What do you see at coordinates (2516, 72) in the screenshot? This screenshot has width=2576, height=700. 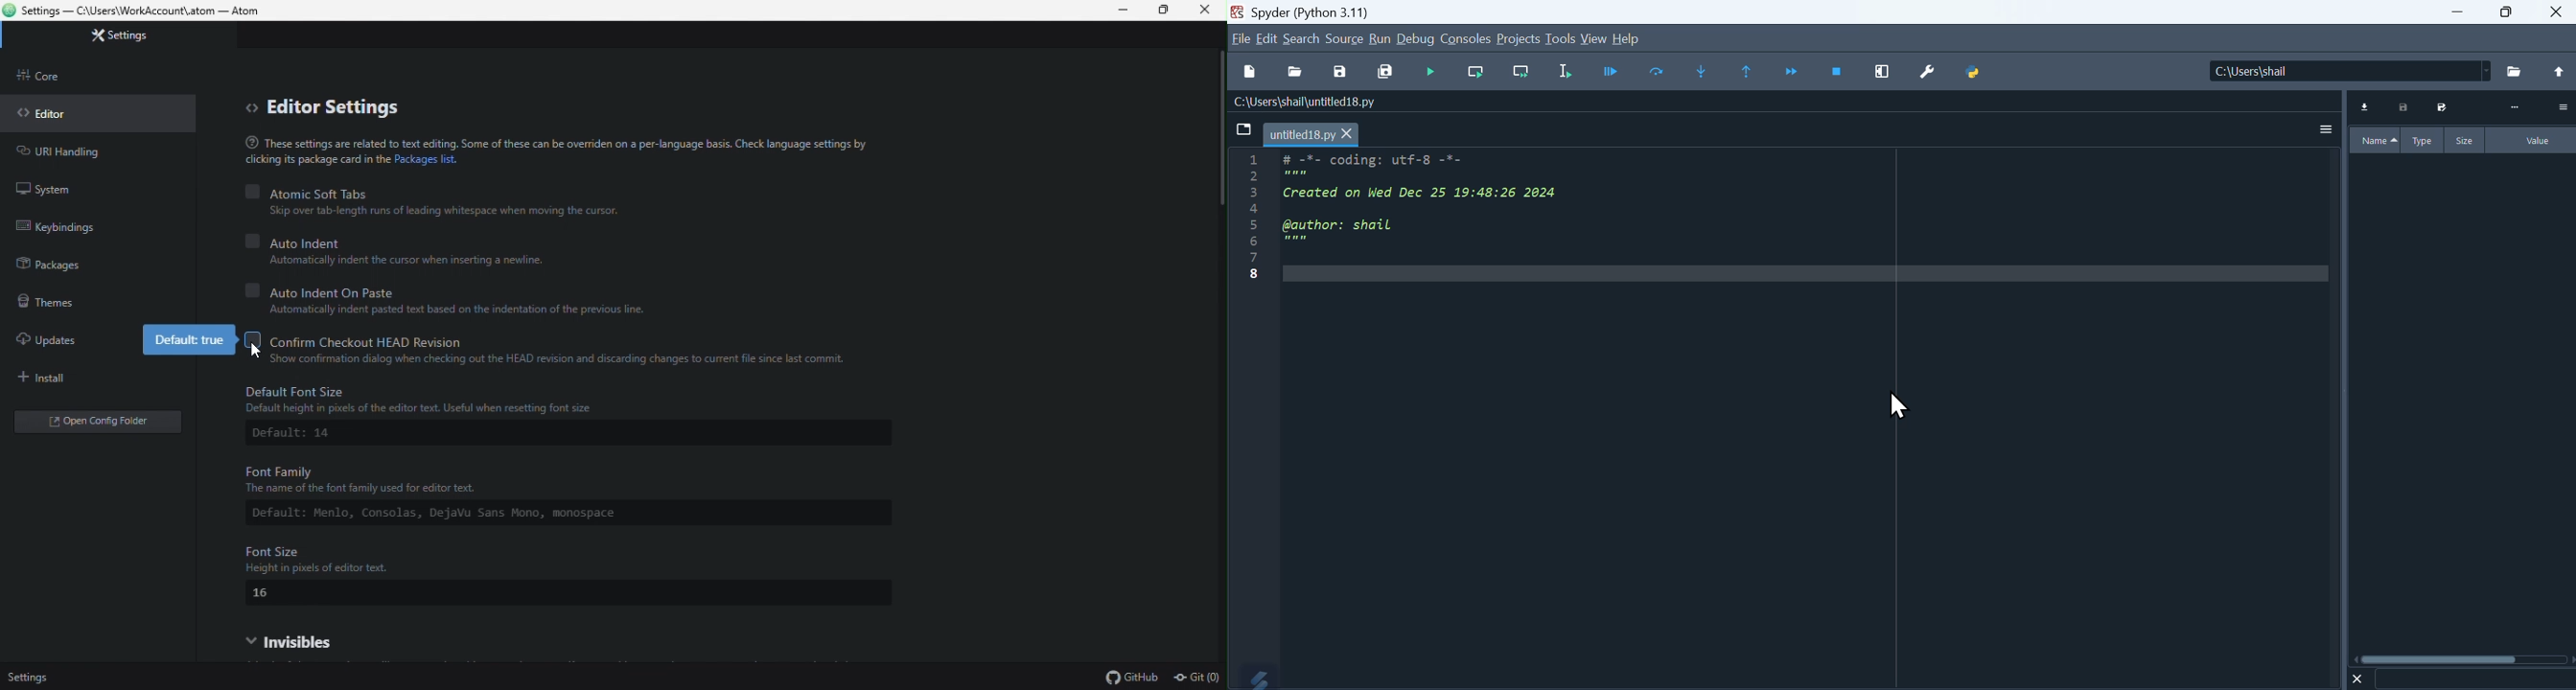 I see `Folder` at bounding box center [2516, 72].